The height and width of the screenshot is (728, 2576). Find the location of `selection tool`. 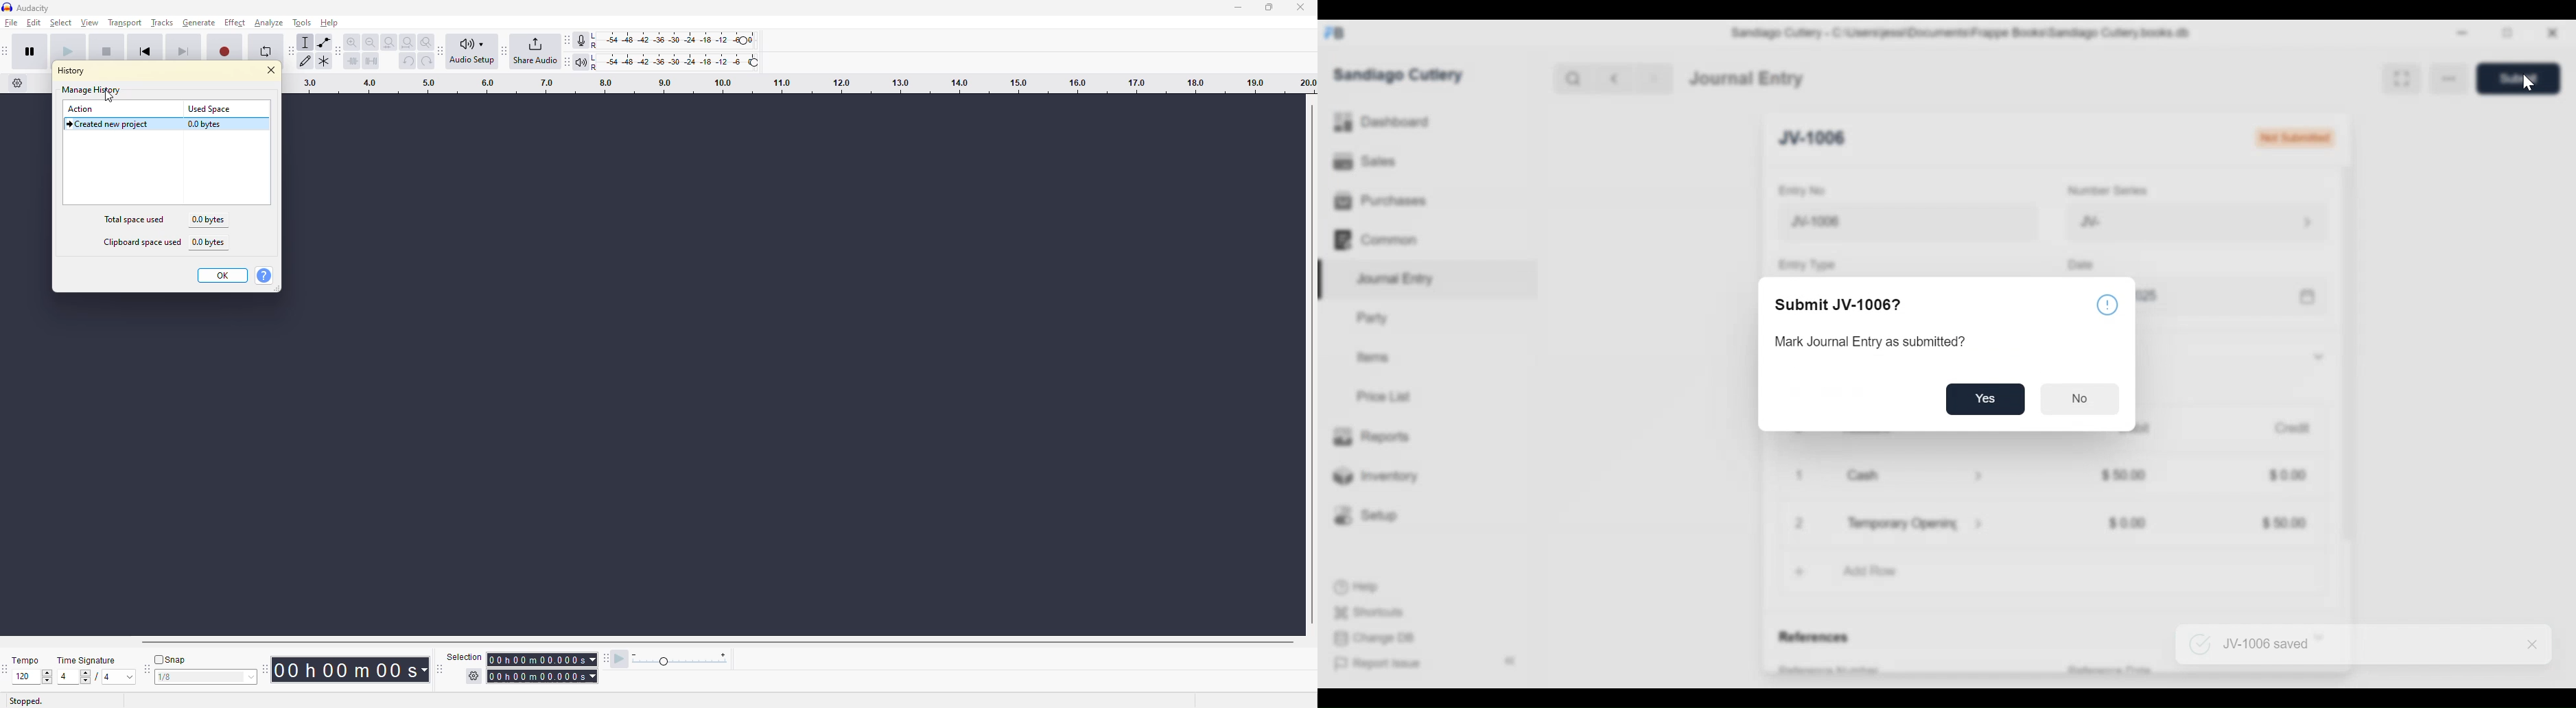

selection tool is located at coordinates (307, 43).